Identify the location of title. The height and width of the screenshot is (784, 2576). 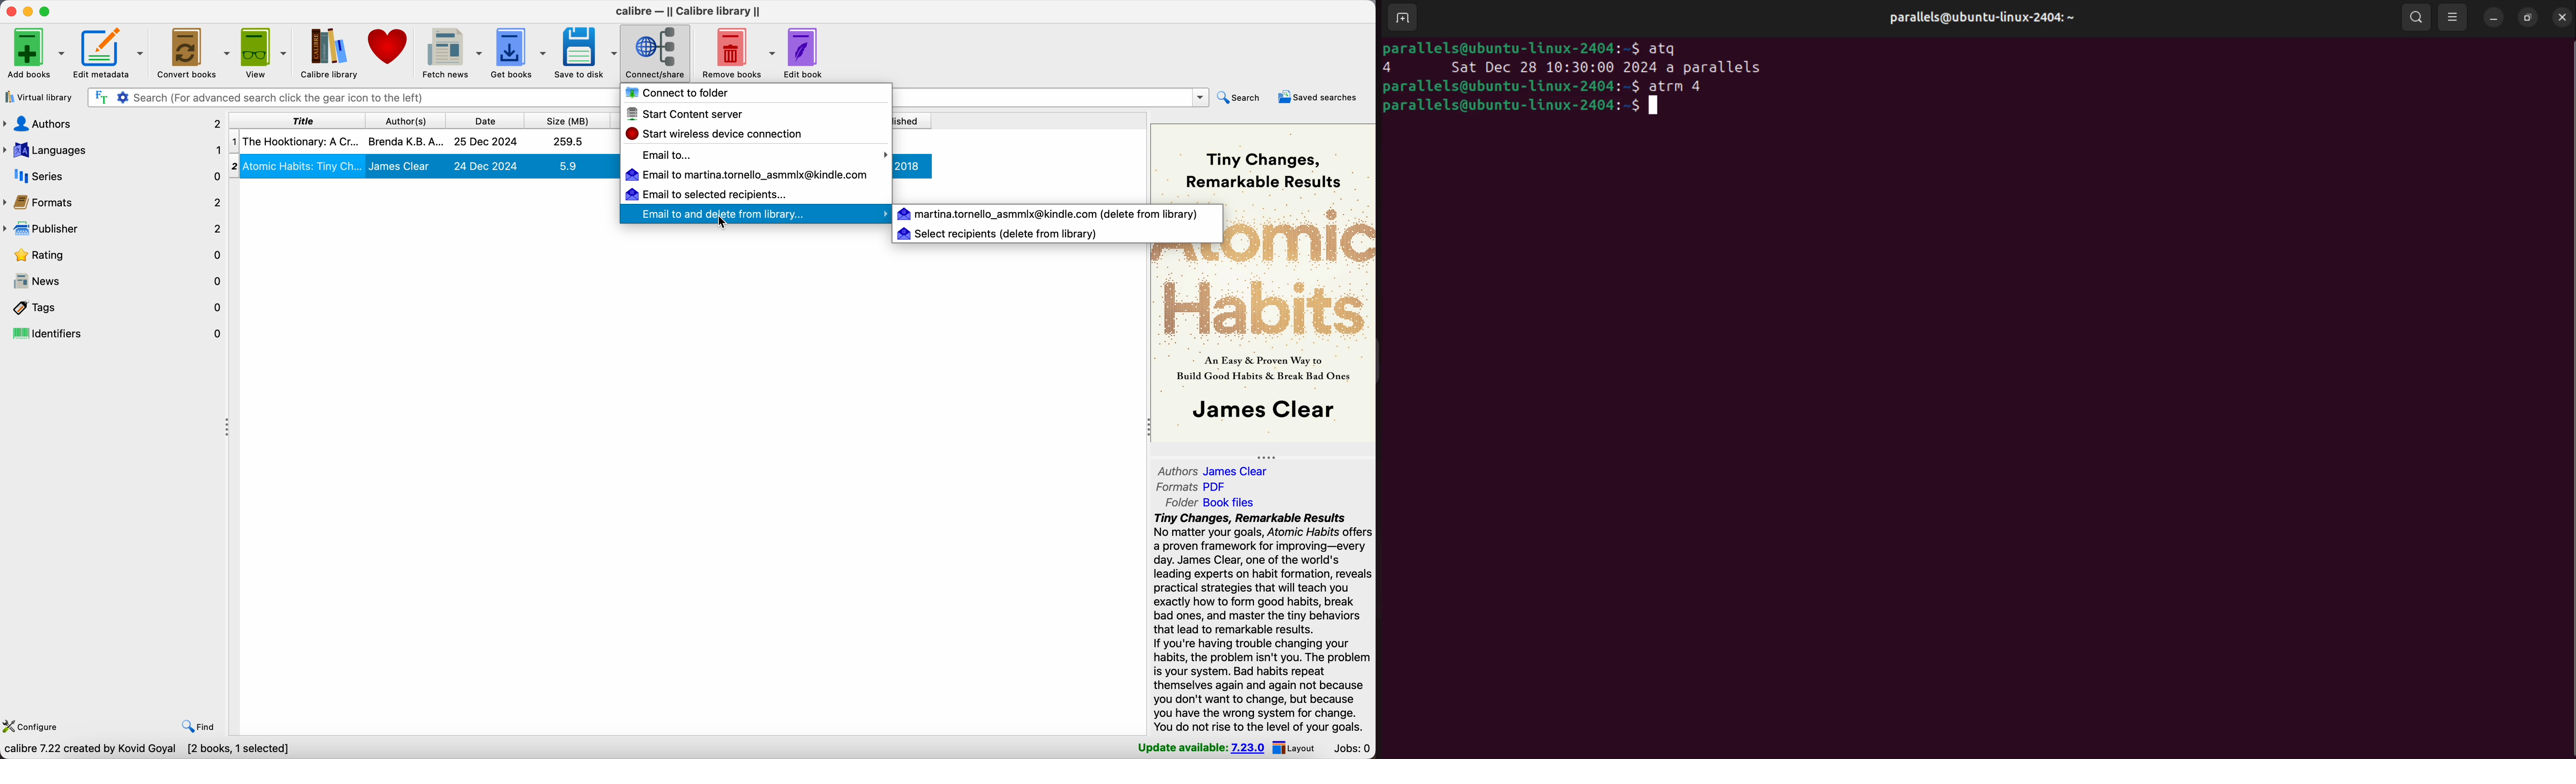
(295, 120).